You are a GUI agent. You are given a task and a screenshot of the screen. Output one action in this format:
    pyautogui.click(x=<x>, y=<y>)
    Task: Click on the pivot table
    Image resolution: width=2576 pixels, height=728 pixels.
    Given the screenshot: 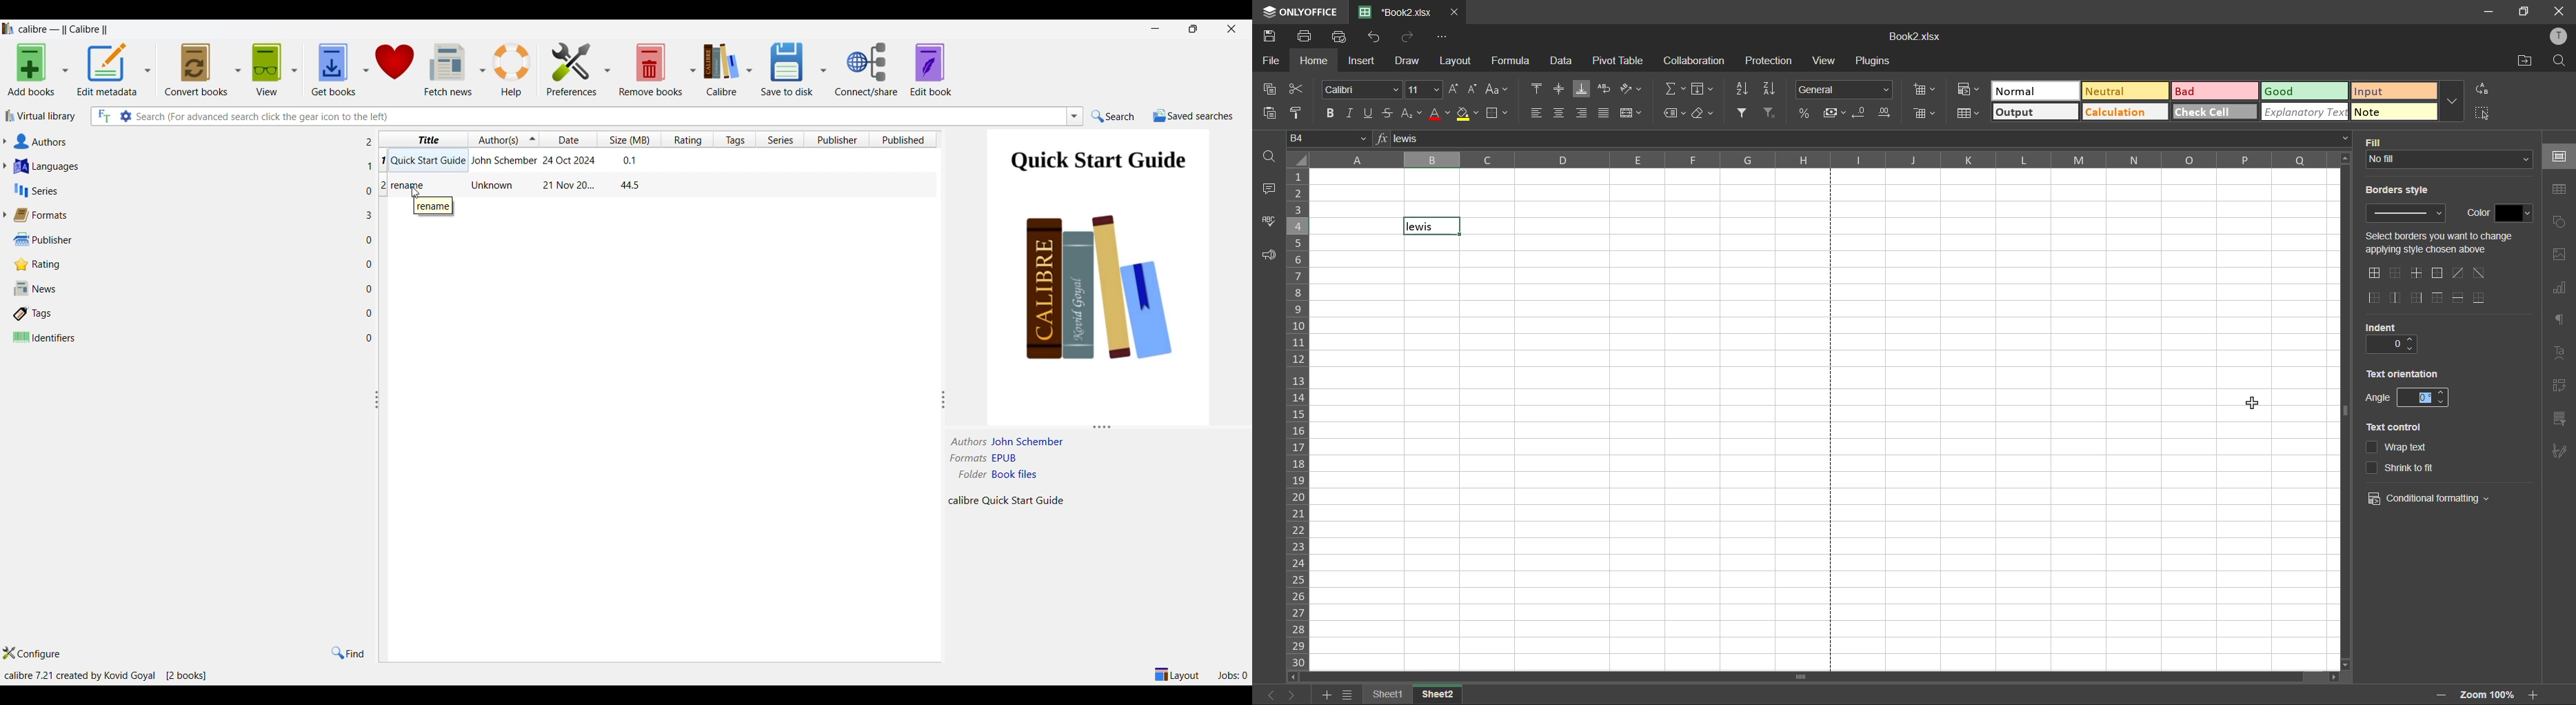 What is the action you would take?
    pyautogui.click(x=2563, y=388)
    